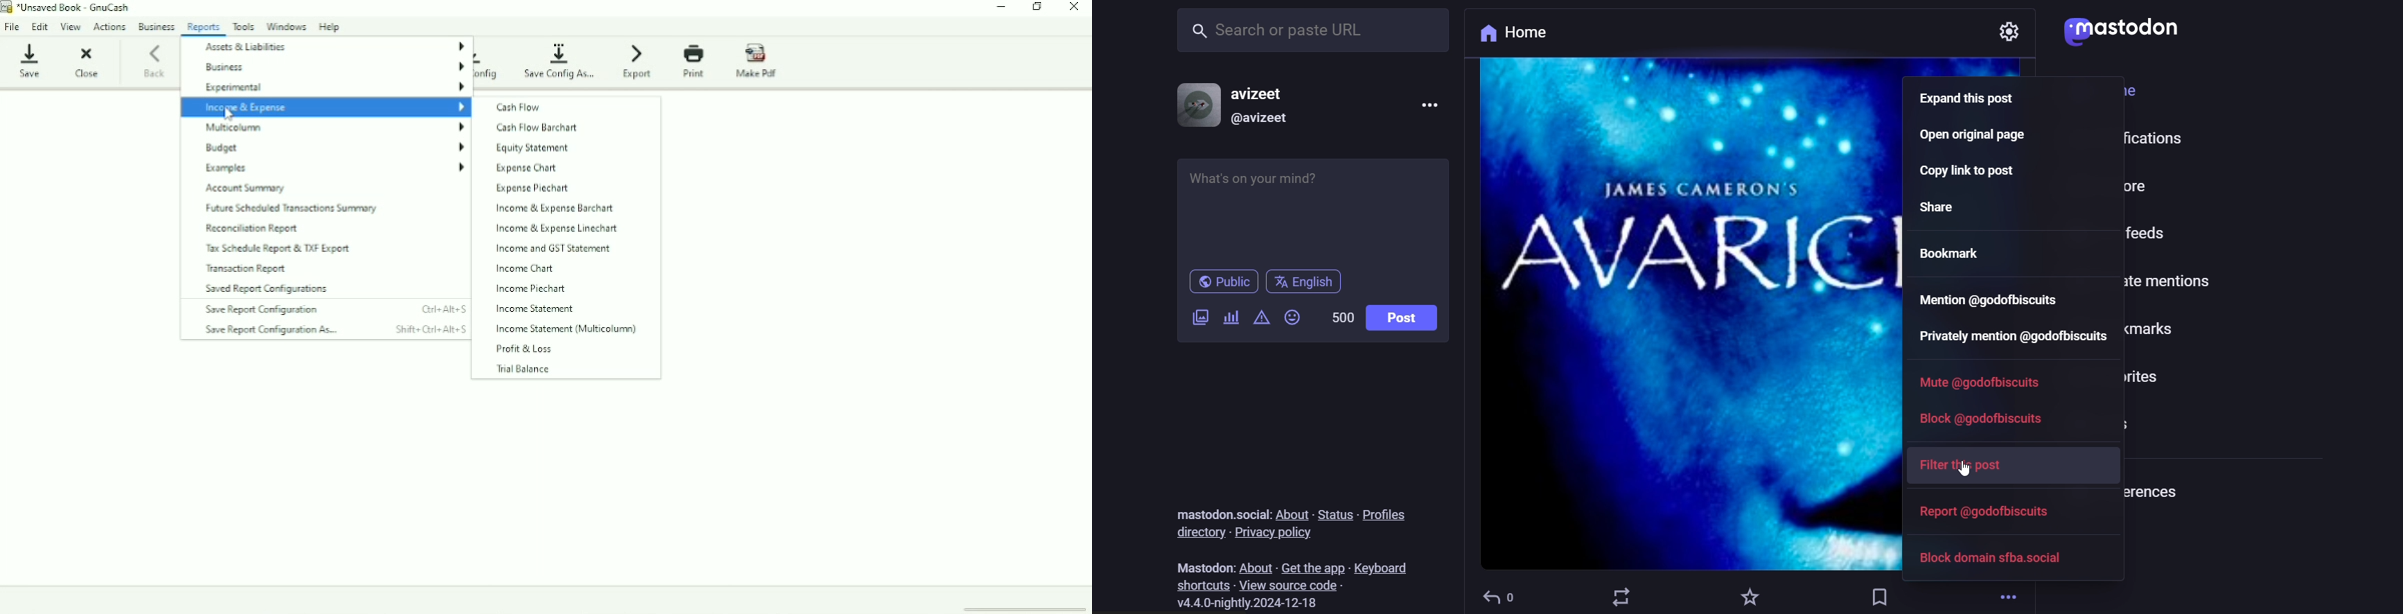  What do you see at coordinates (277, 249) in the screenshot?
I see `Tax Schedule Report & TXF Export` at bounding box center [277, 249].